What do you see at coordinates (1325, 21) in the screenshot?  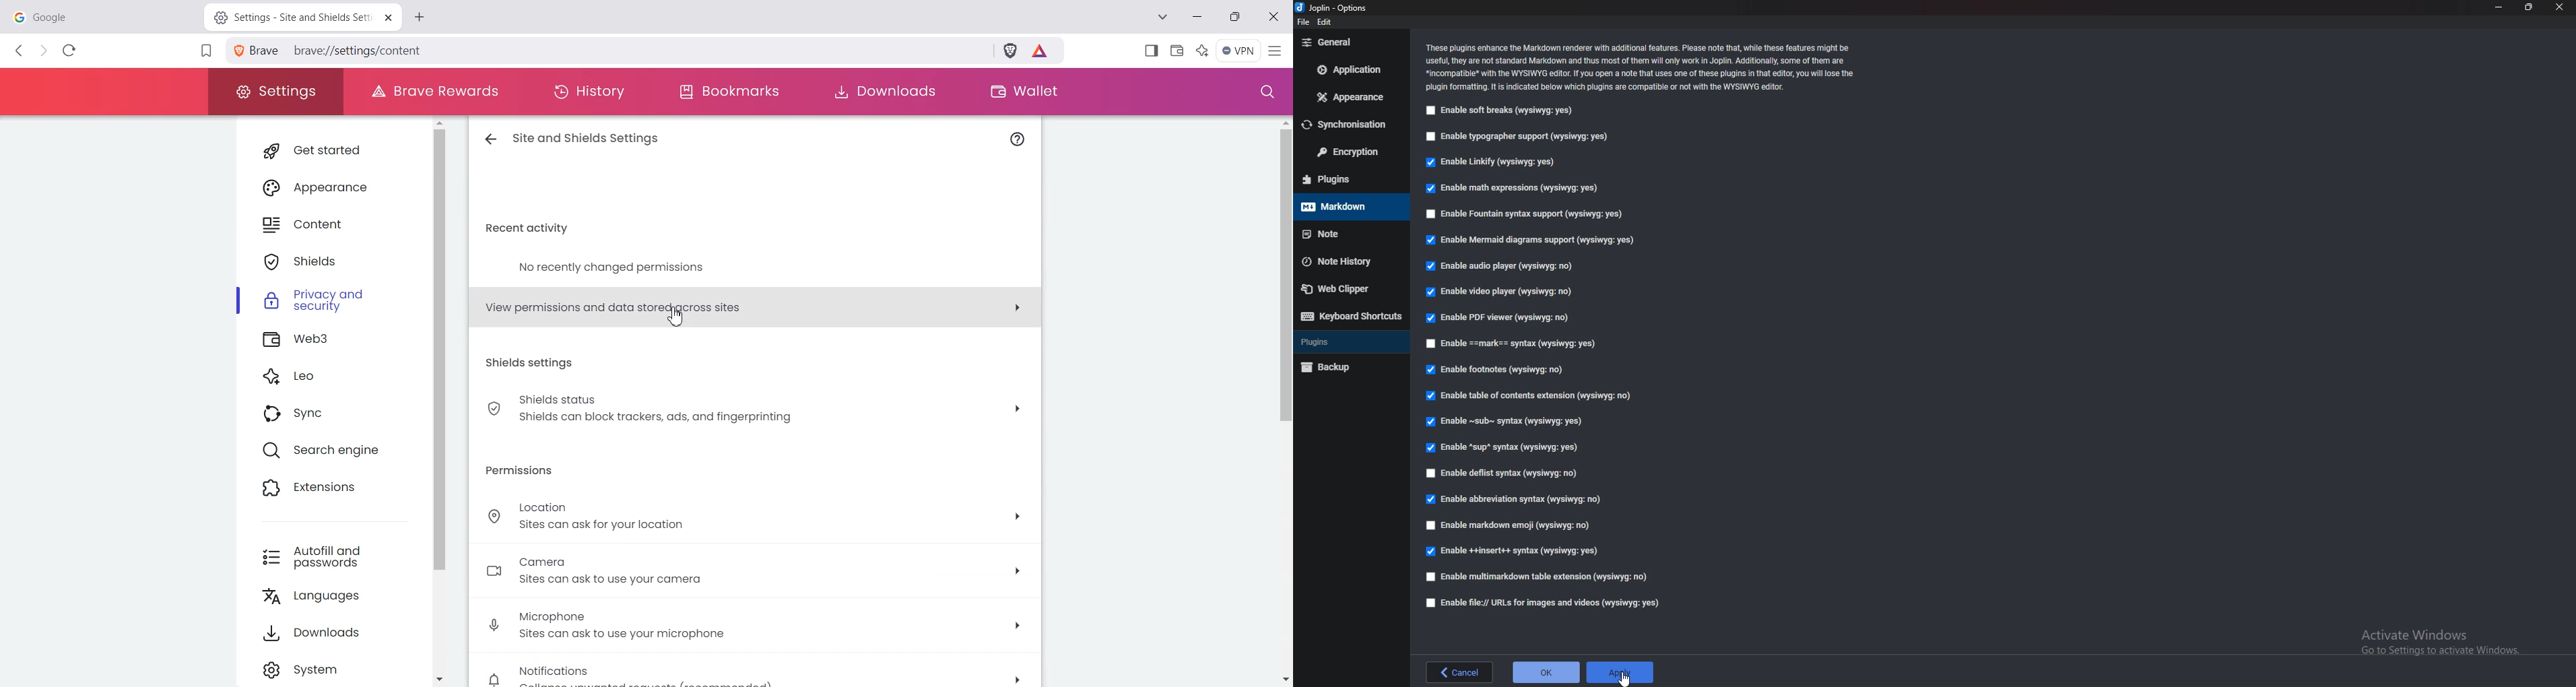 I see `edit` at bounding box center [1325, 21].